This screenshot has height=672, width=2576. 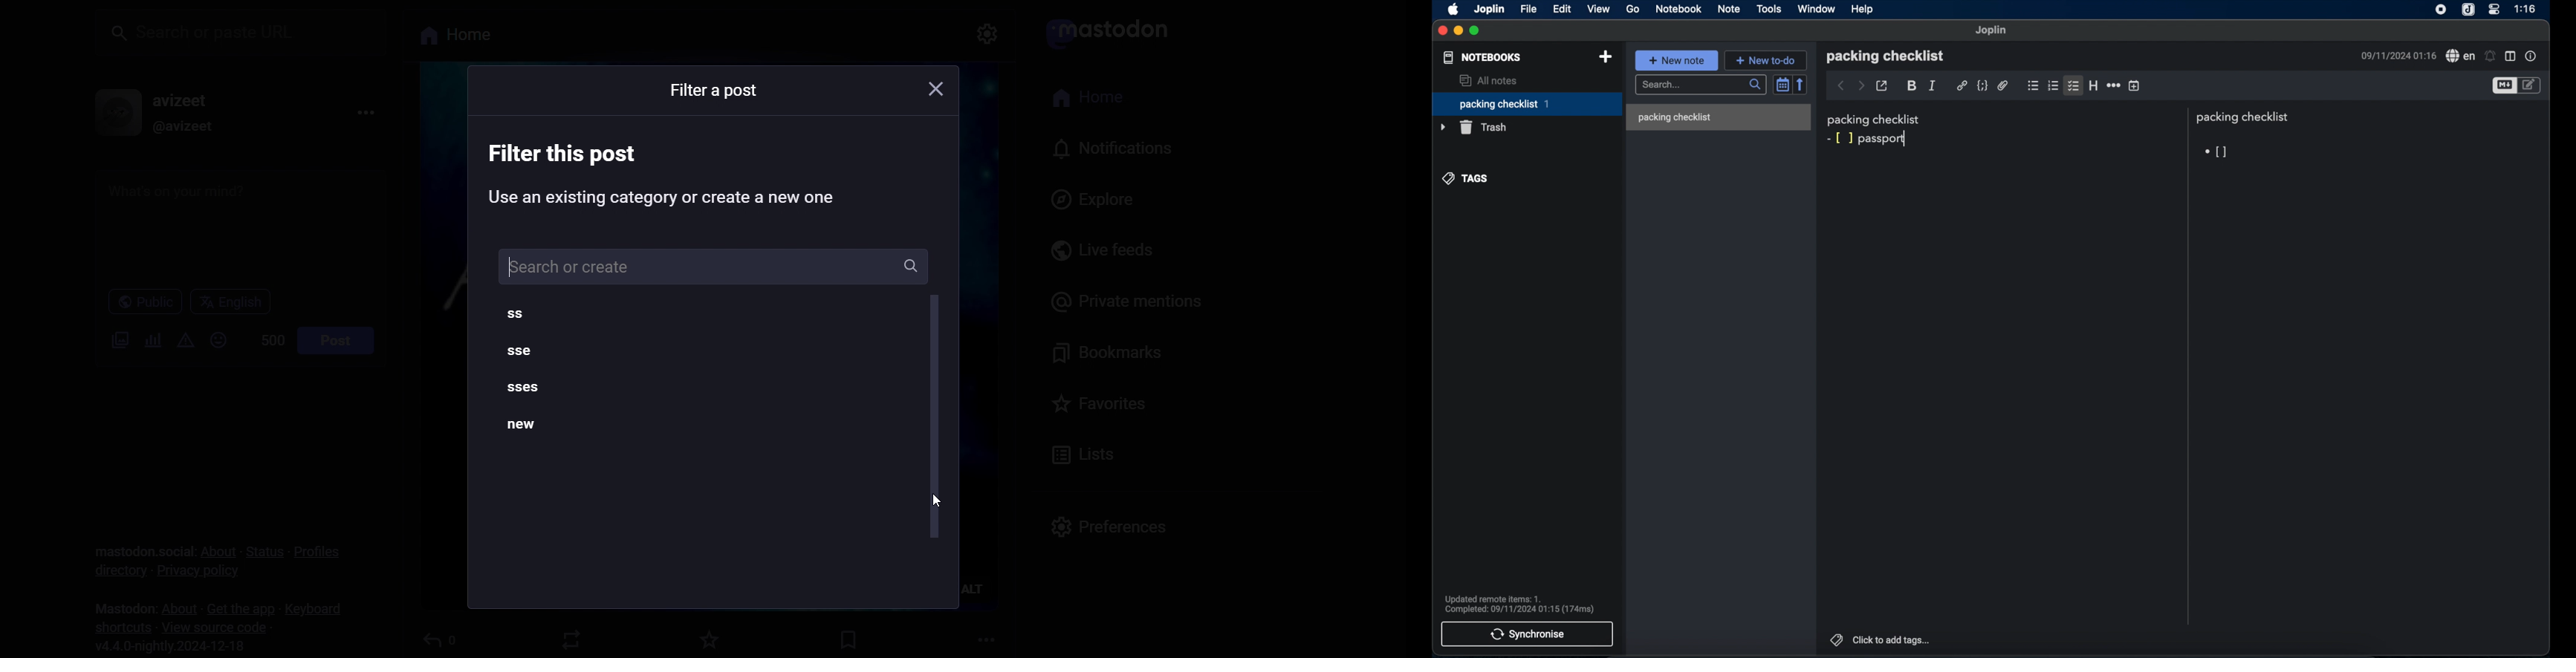 I want to click on passport, so click(x=1884, y=138).